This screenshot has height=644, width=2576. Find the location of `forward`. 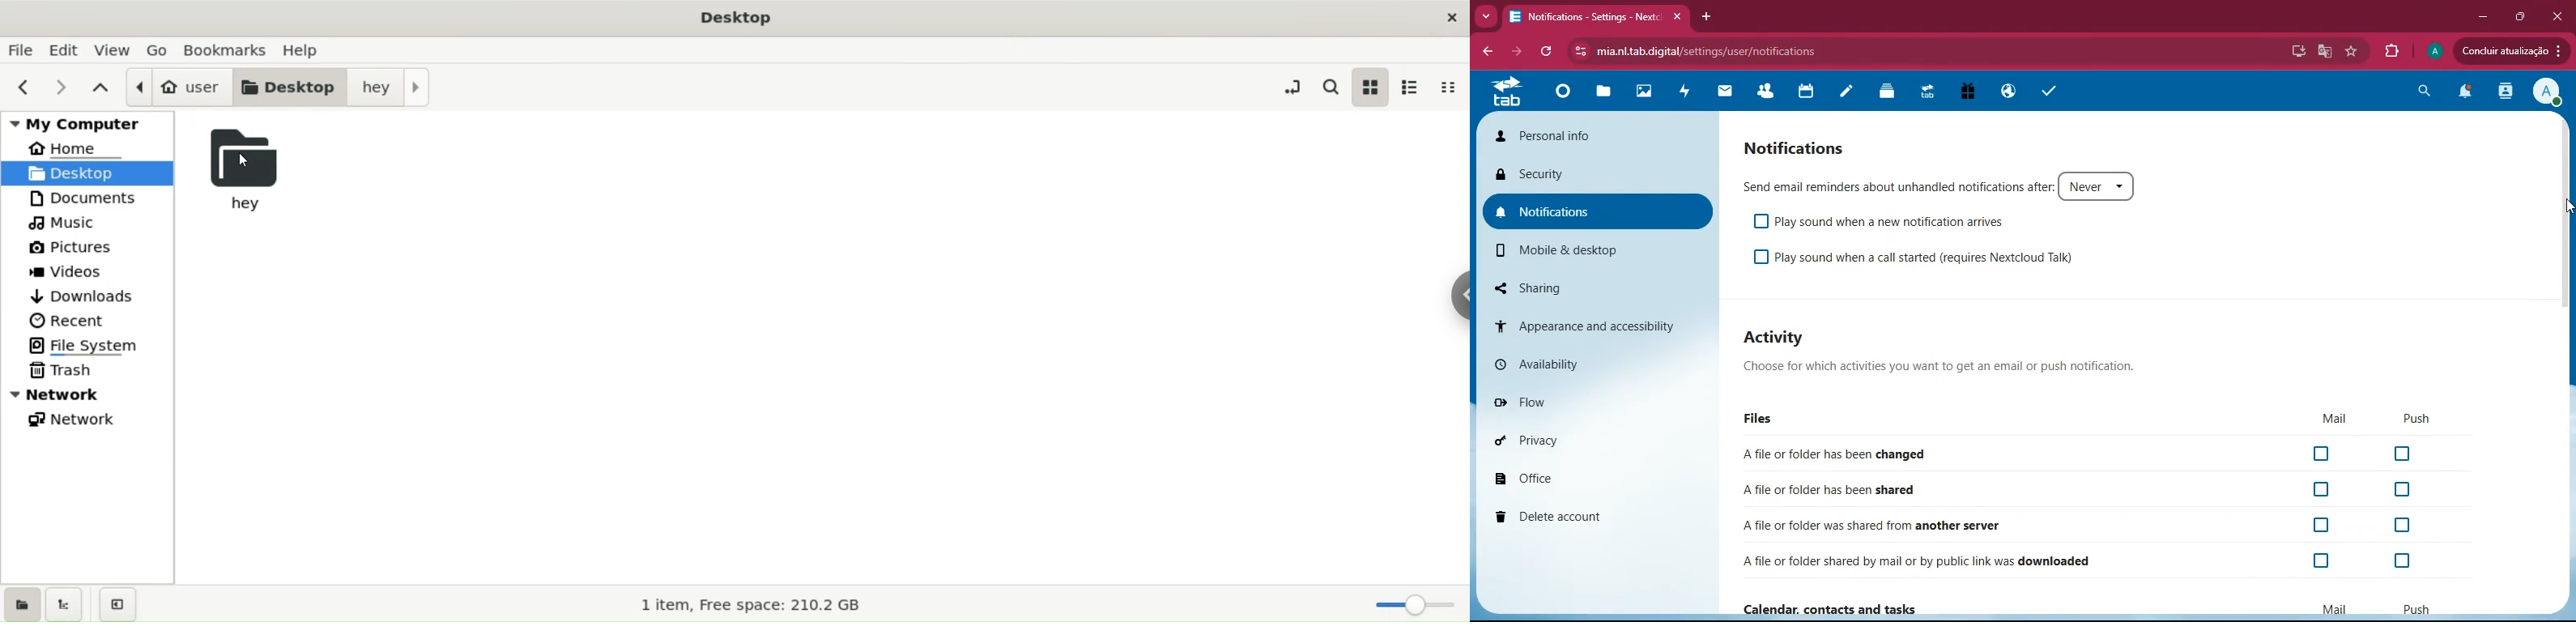

forward is located at coordinates (1514, 50).